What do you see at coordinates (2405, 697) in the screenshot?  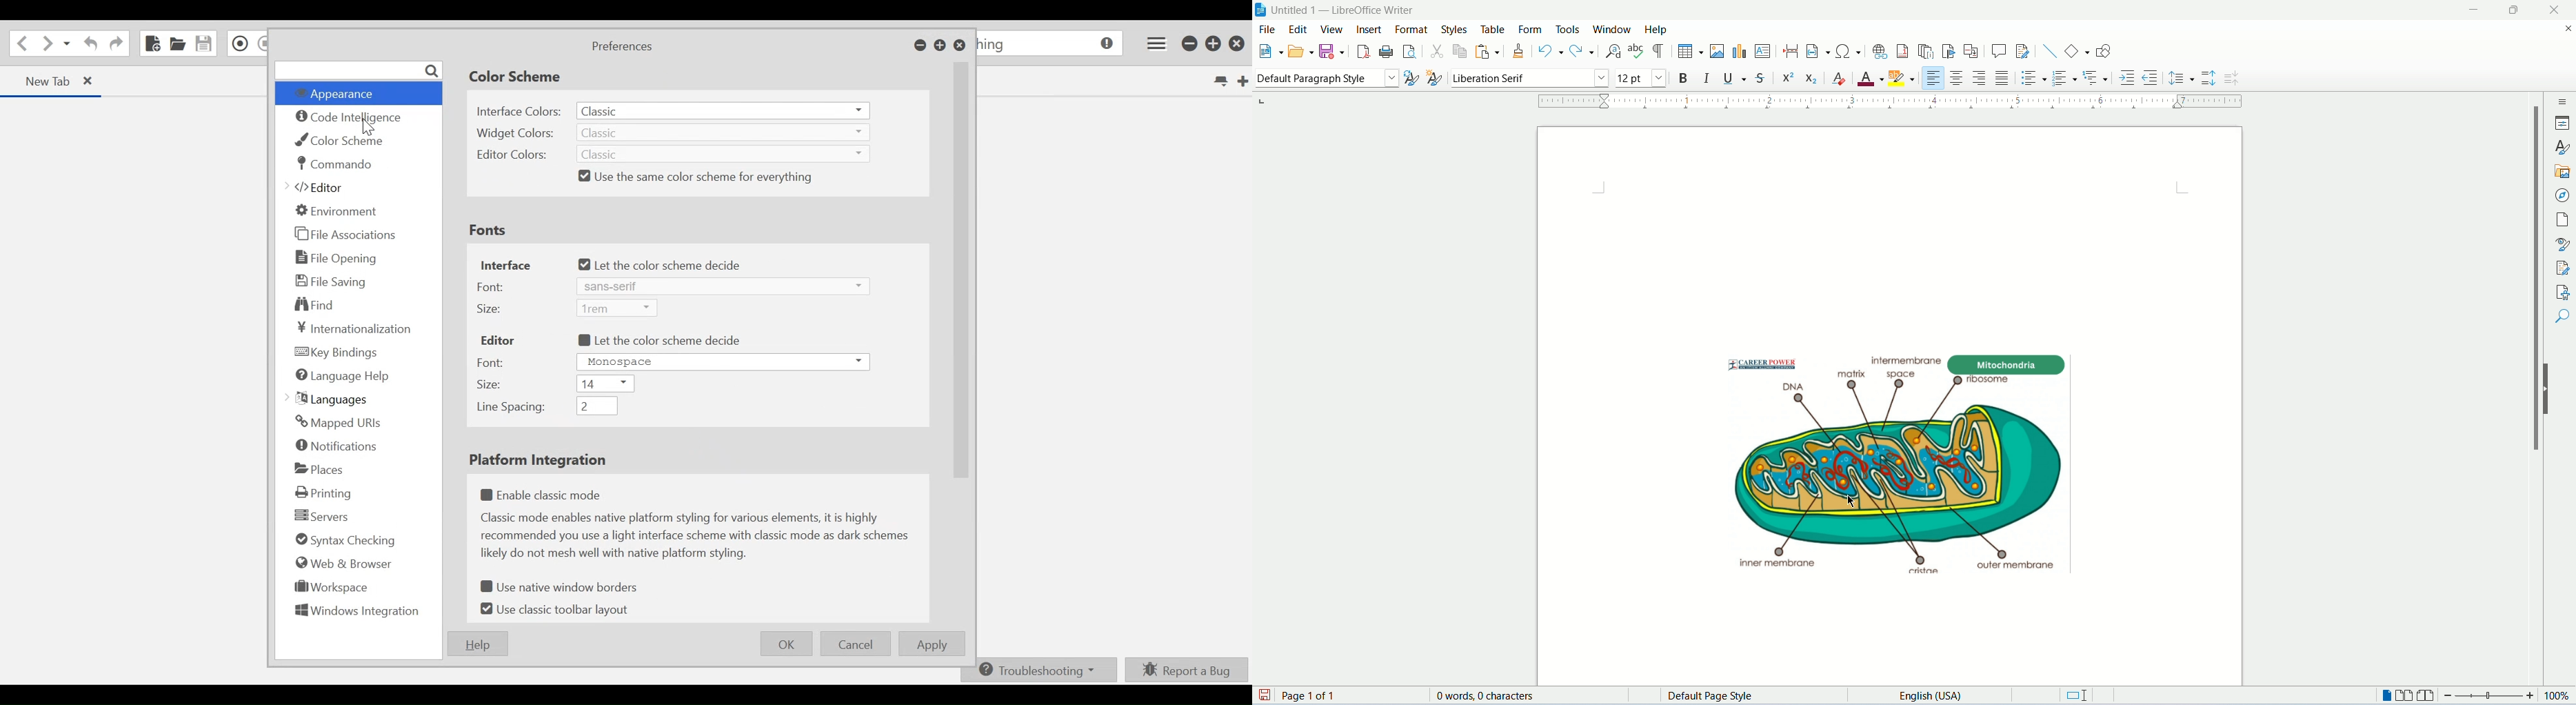 I see `double page view` at bounding box center [2405, 697].